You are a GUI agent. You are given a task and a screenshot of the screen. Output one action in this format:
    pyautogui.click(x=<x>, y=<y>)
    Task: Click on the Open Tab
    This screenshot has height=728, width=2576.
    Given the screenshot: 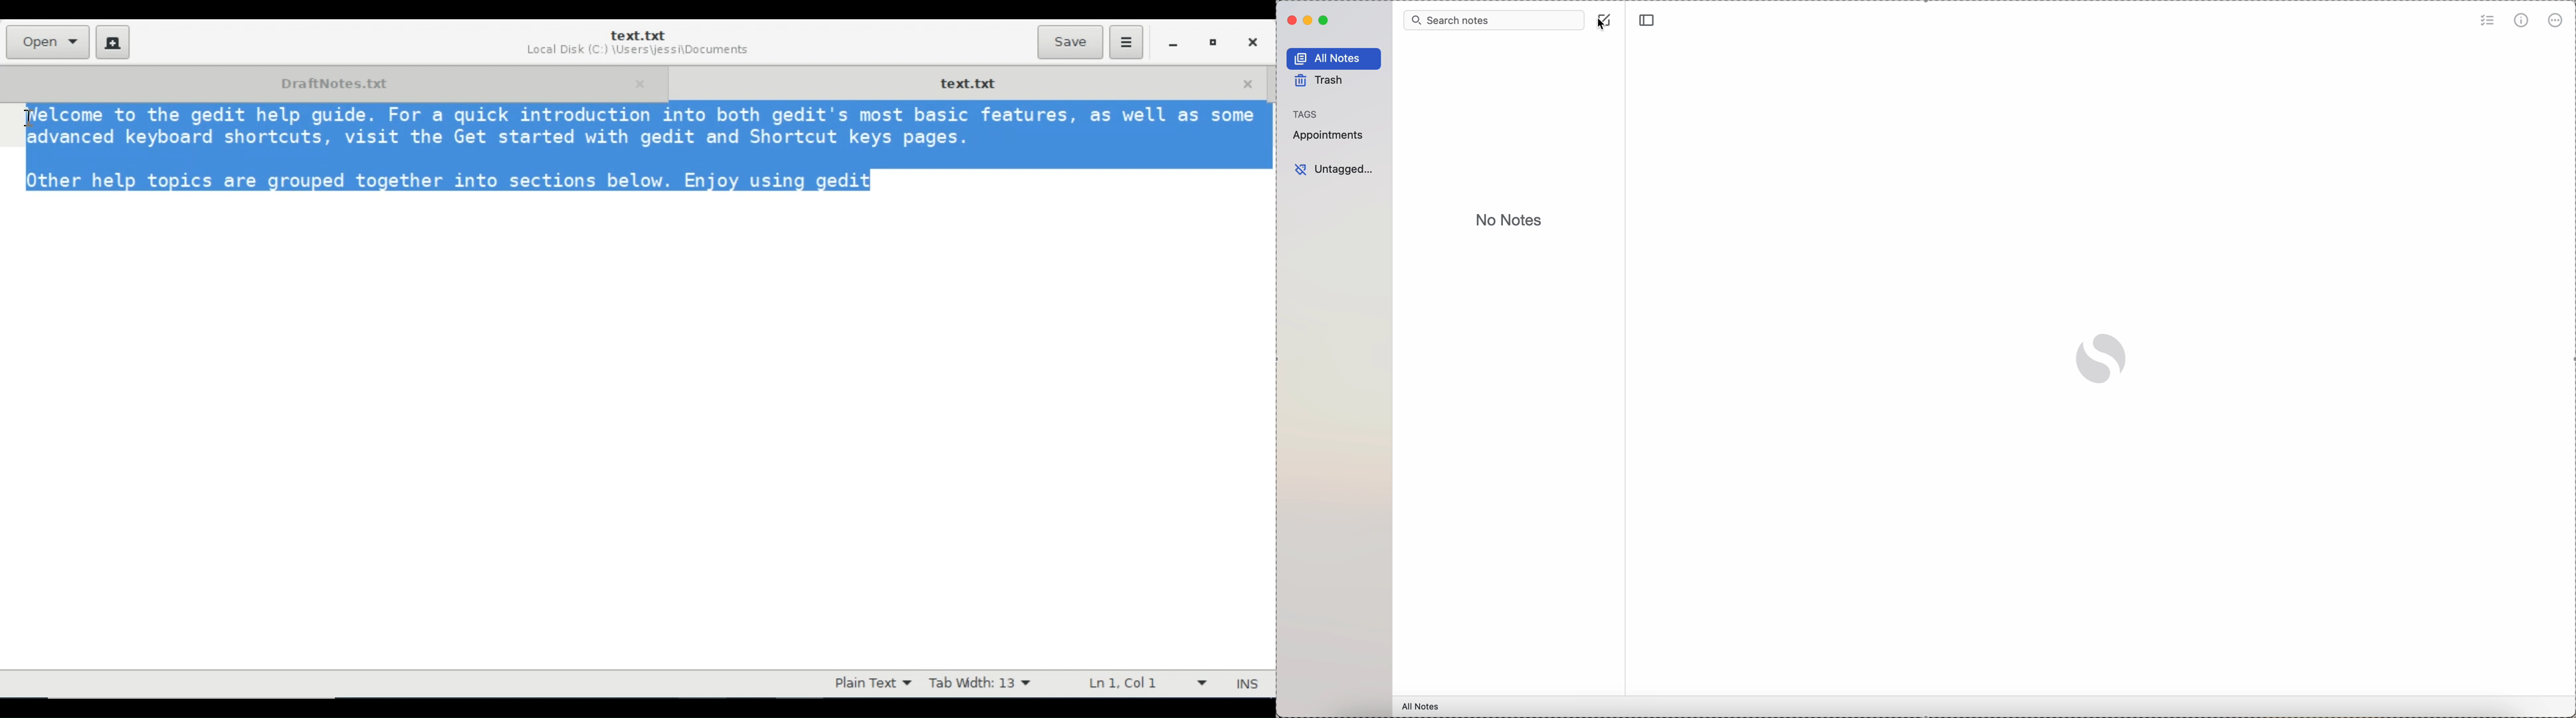 What is the action you would take?
    pyautogui.click(x=332, y=82)
    